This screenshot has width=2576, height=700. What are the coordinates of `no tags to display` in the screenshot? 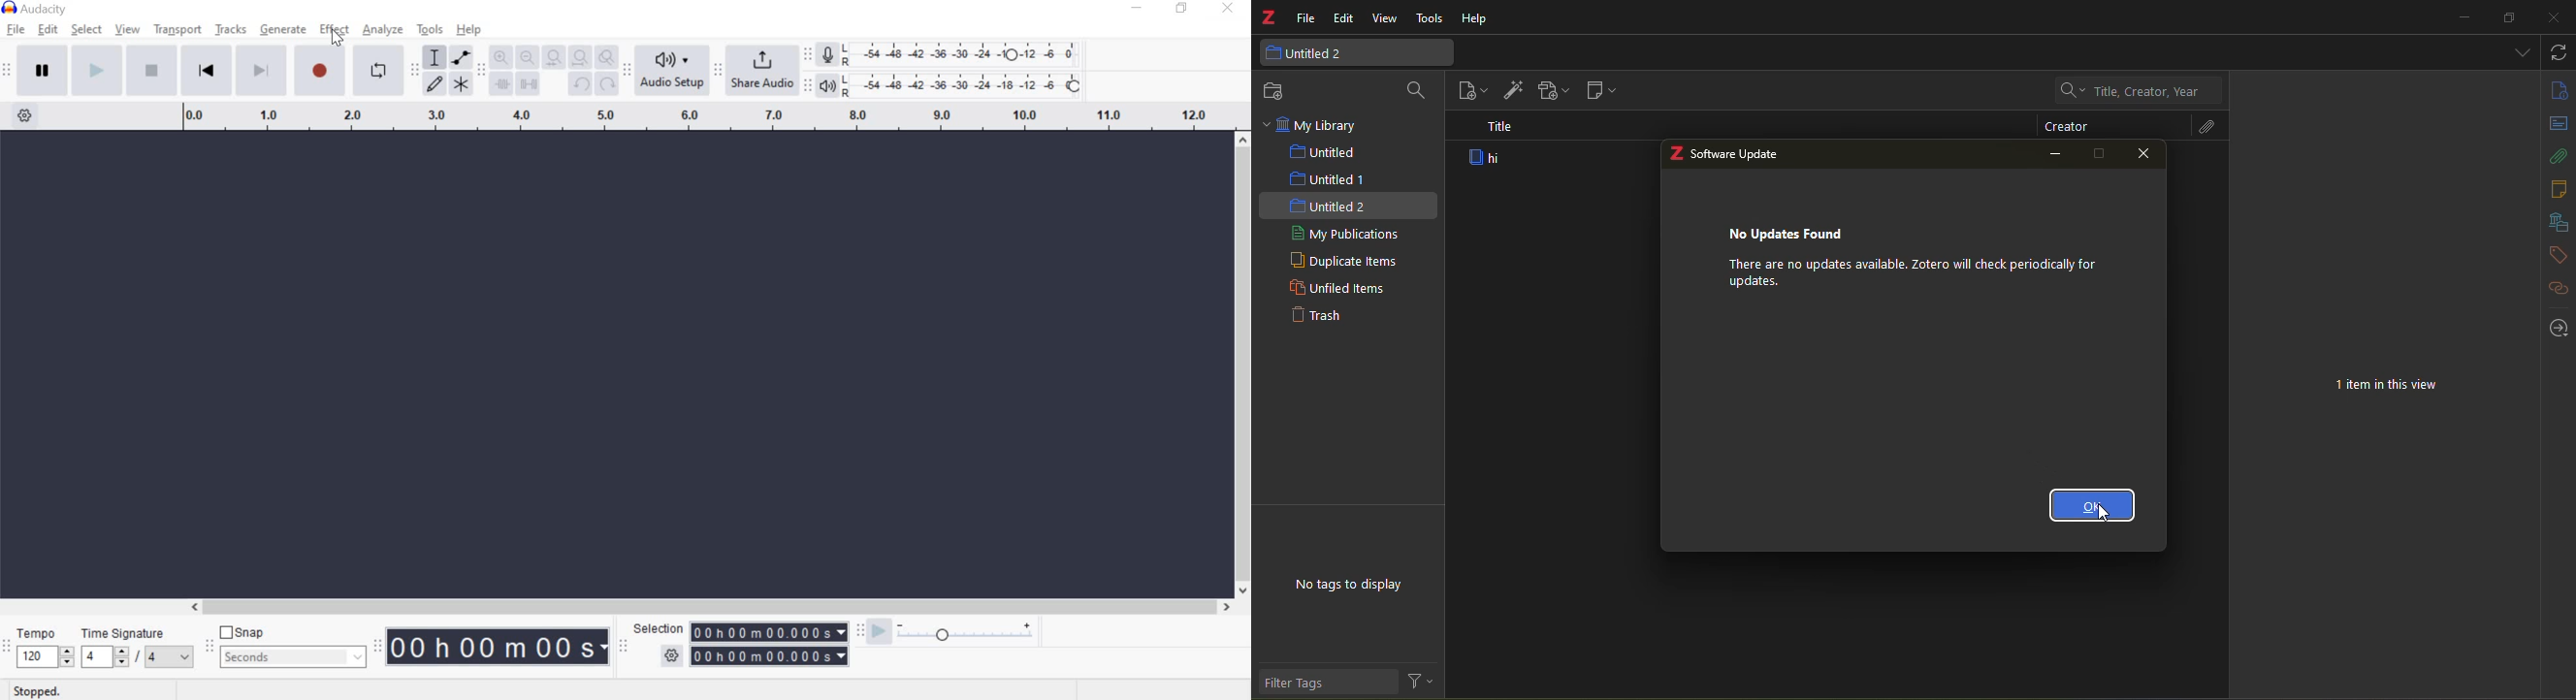 It's located at (1351, 584).